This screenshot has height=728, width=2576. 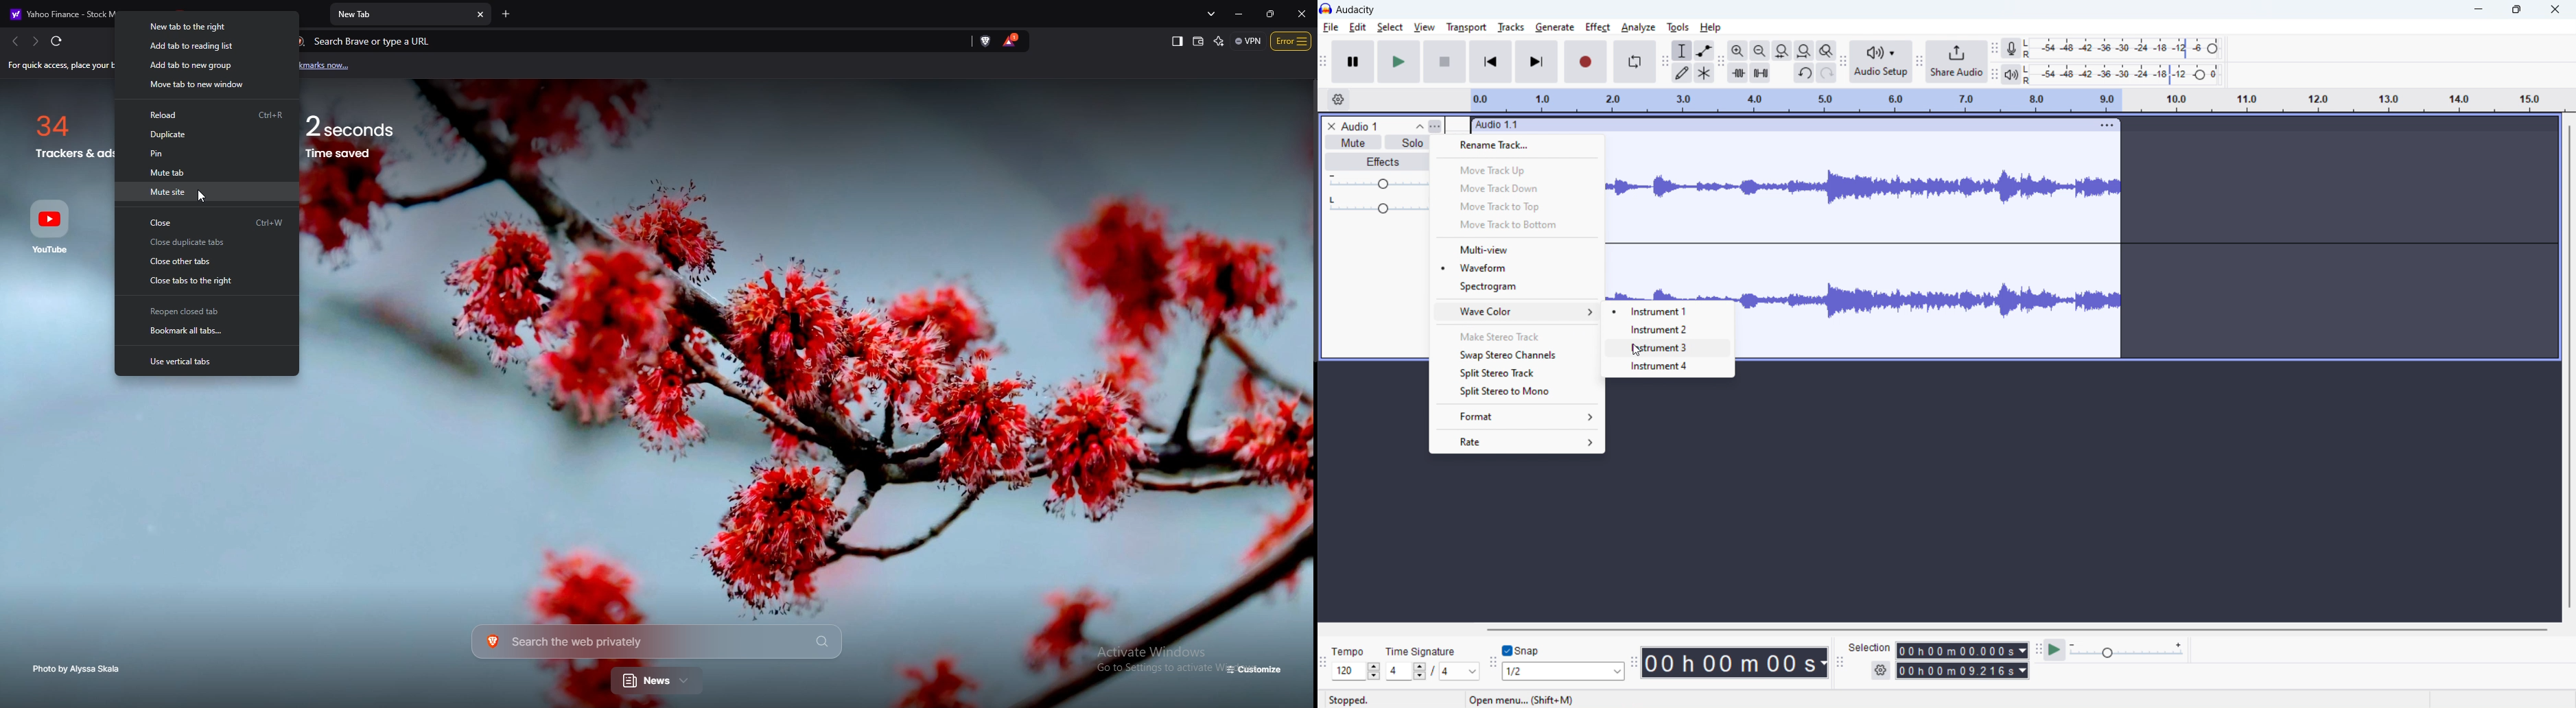 I want to click on maximize, so click(x=2515, y=10).